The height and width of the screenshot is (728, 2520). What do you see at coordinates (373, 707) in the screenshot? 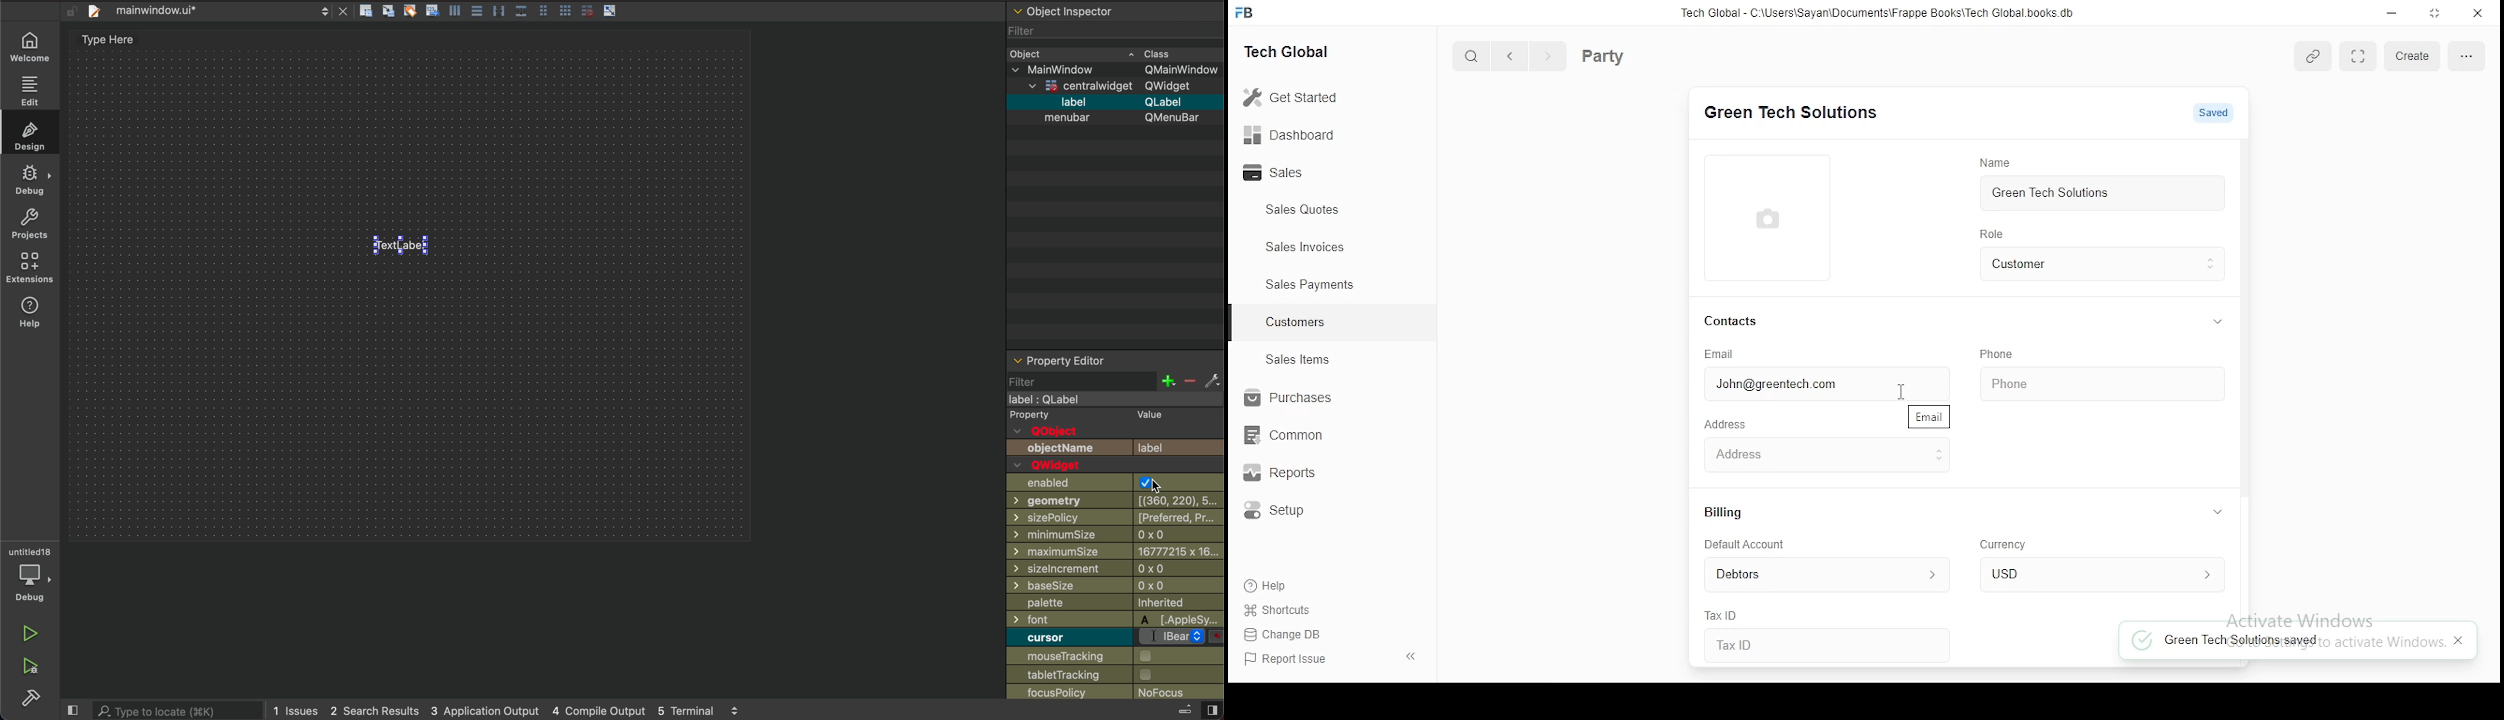
I see `2 search results` at bounding box center [373, 707].